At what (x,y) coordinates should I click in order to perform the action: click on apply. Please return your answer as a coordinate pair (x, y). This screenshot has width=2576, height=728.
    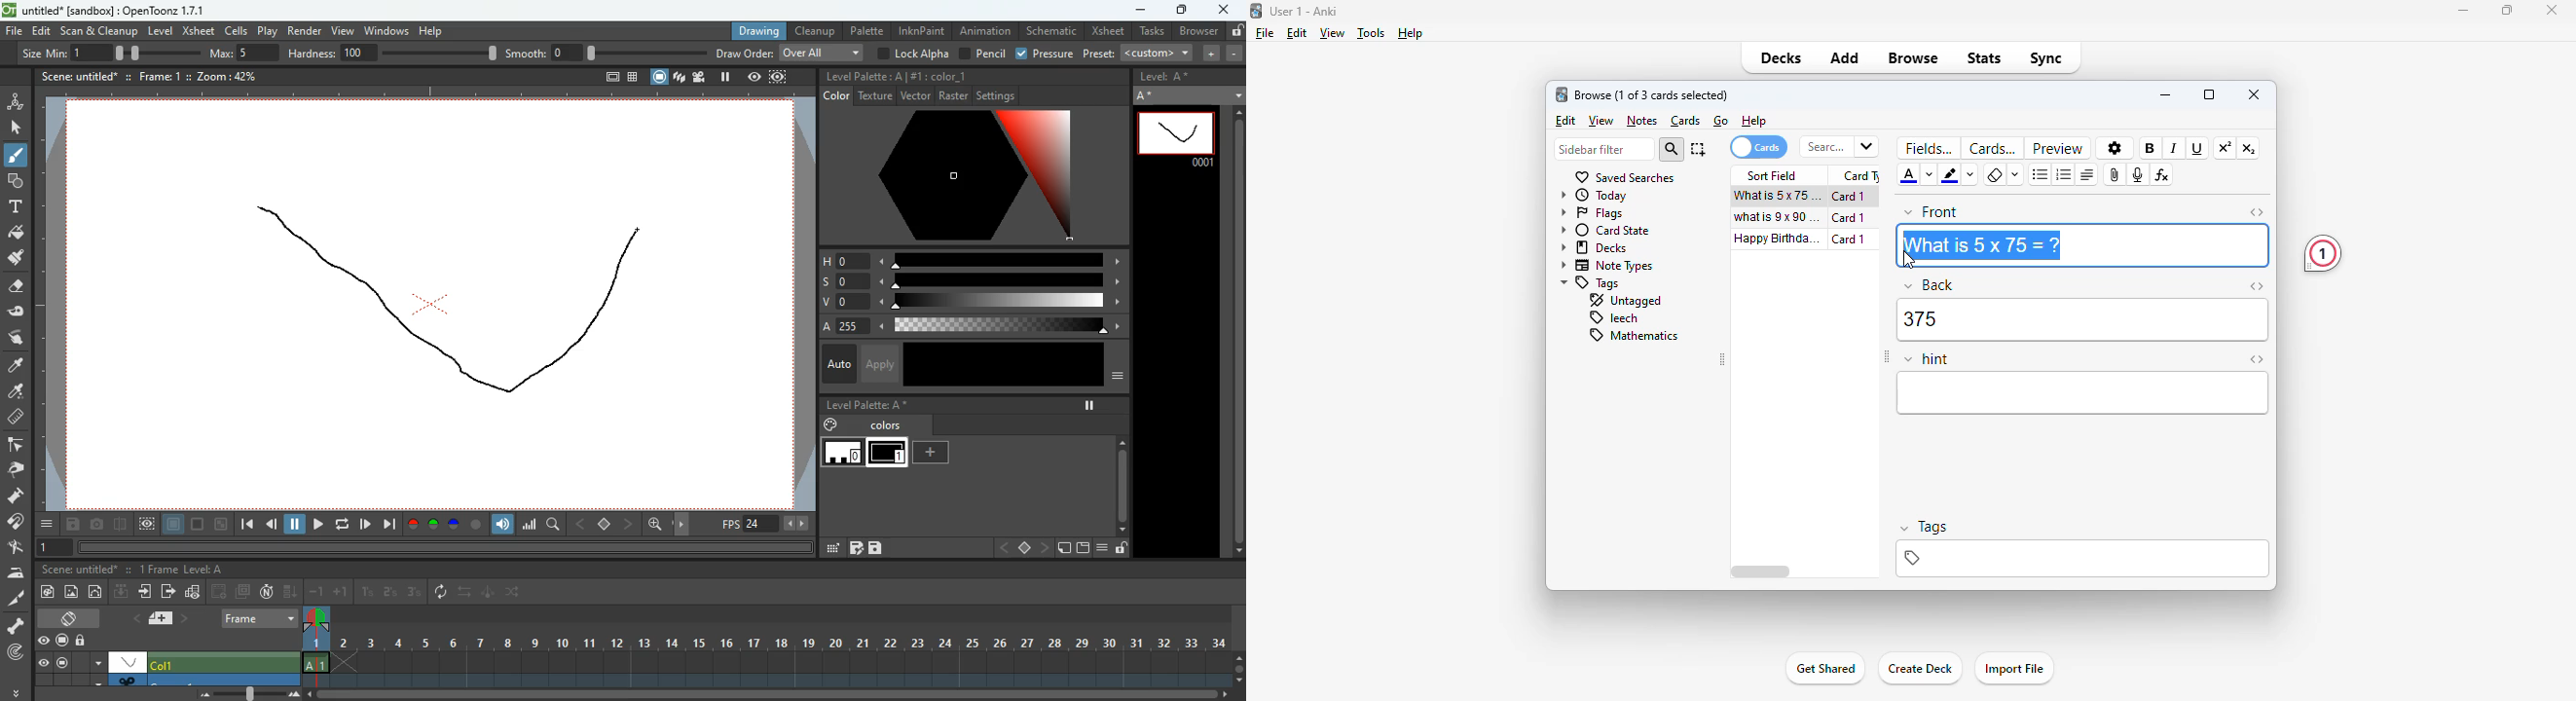
    Looking at the image, I should click on (879, 363).